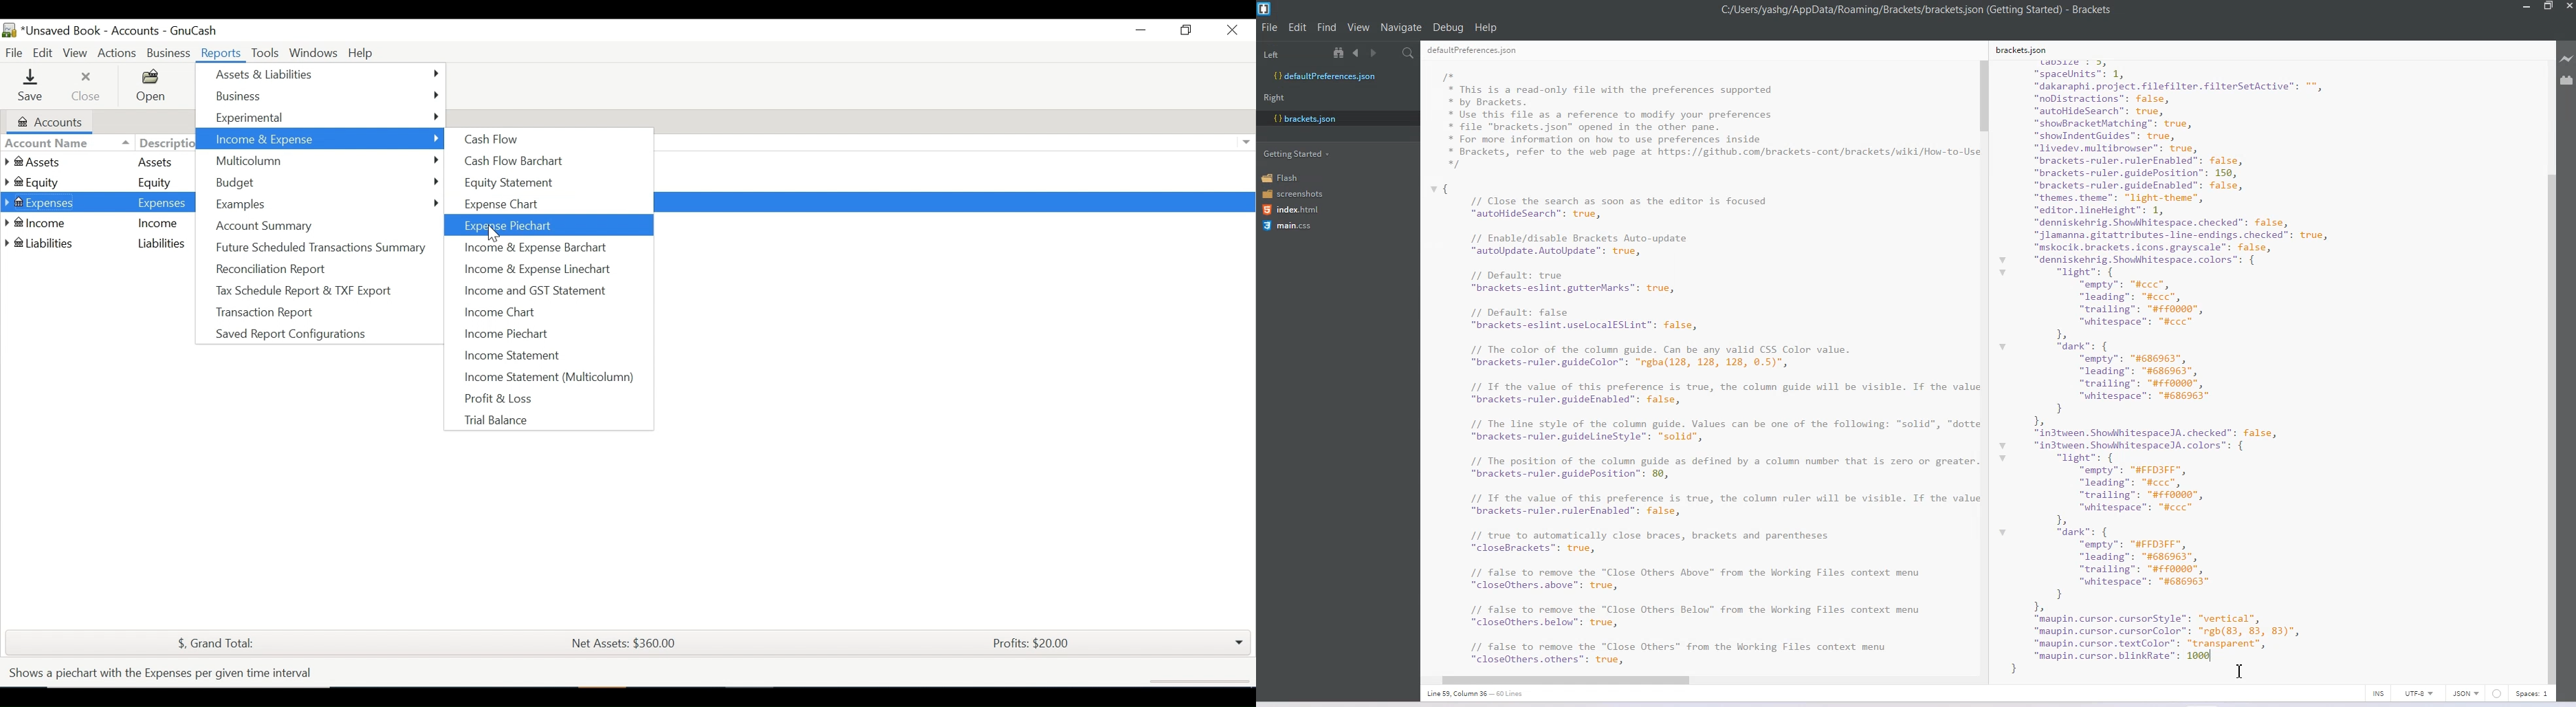 This screenshot has height=728, width=2576. I want to click on Trial Balance, so click(493, 421).